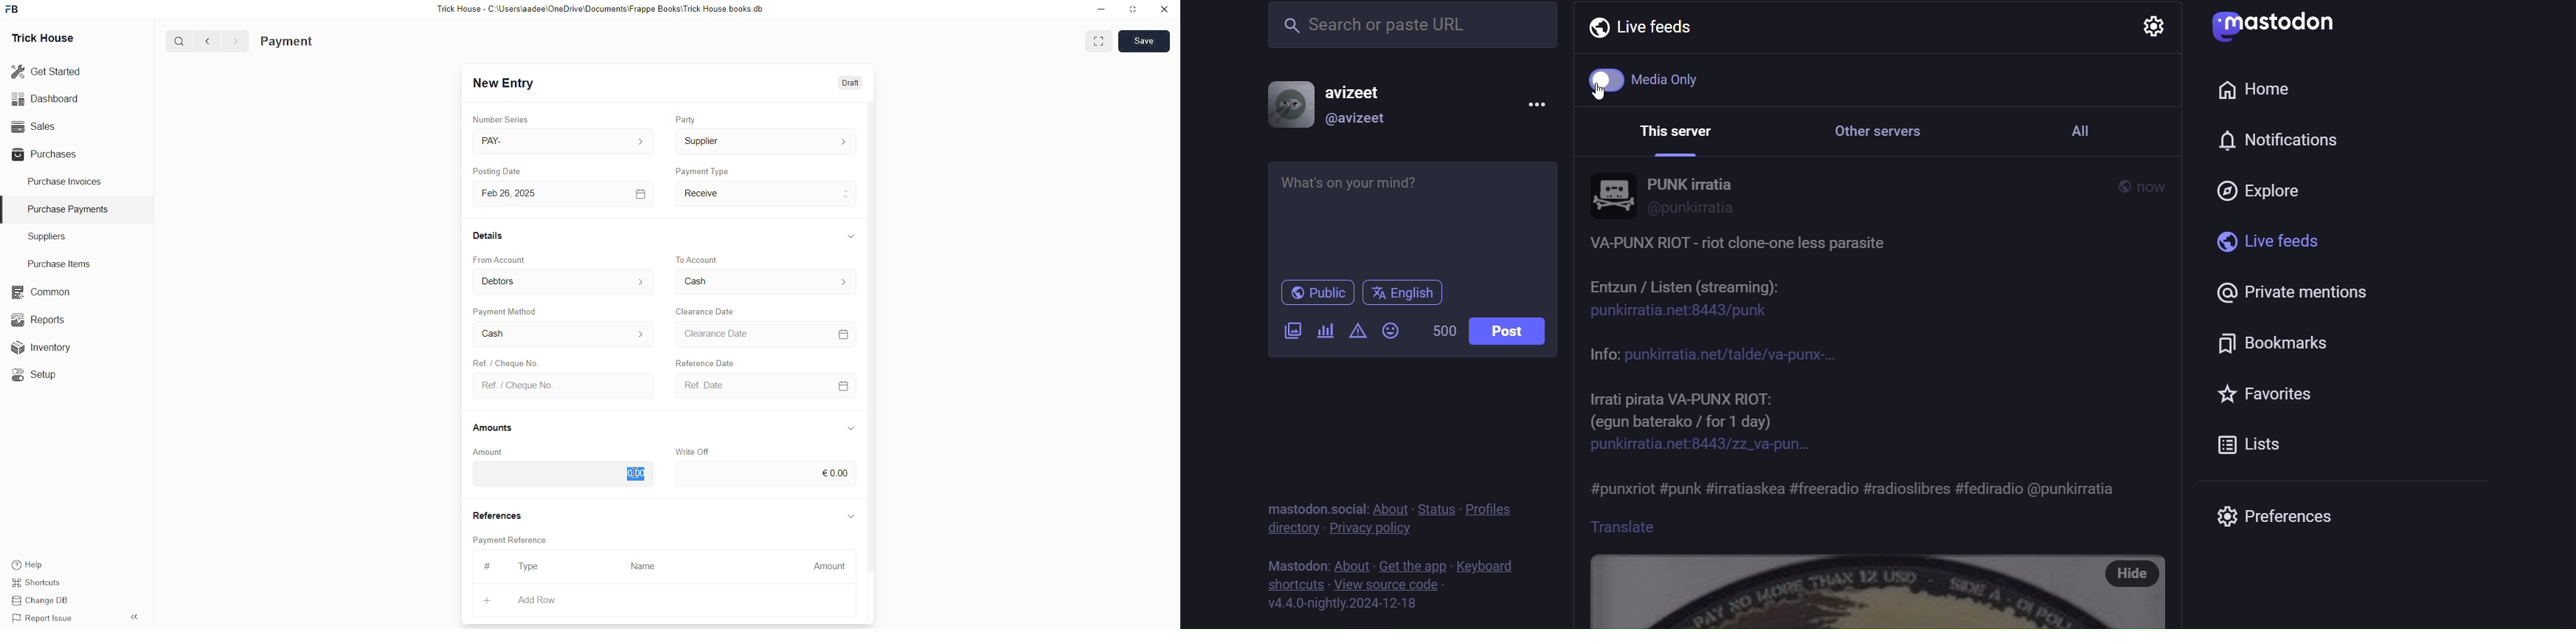 The height and width of the screenshot is (644, 2576). What do you see at coordinates (2302, 296) in the screenshot?
I see `private mentions` at bounding box center [2302, 296].